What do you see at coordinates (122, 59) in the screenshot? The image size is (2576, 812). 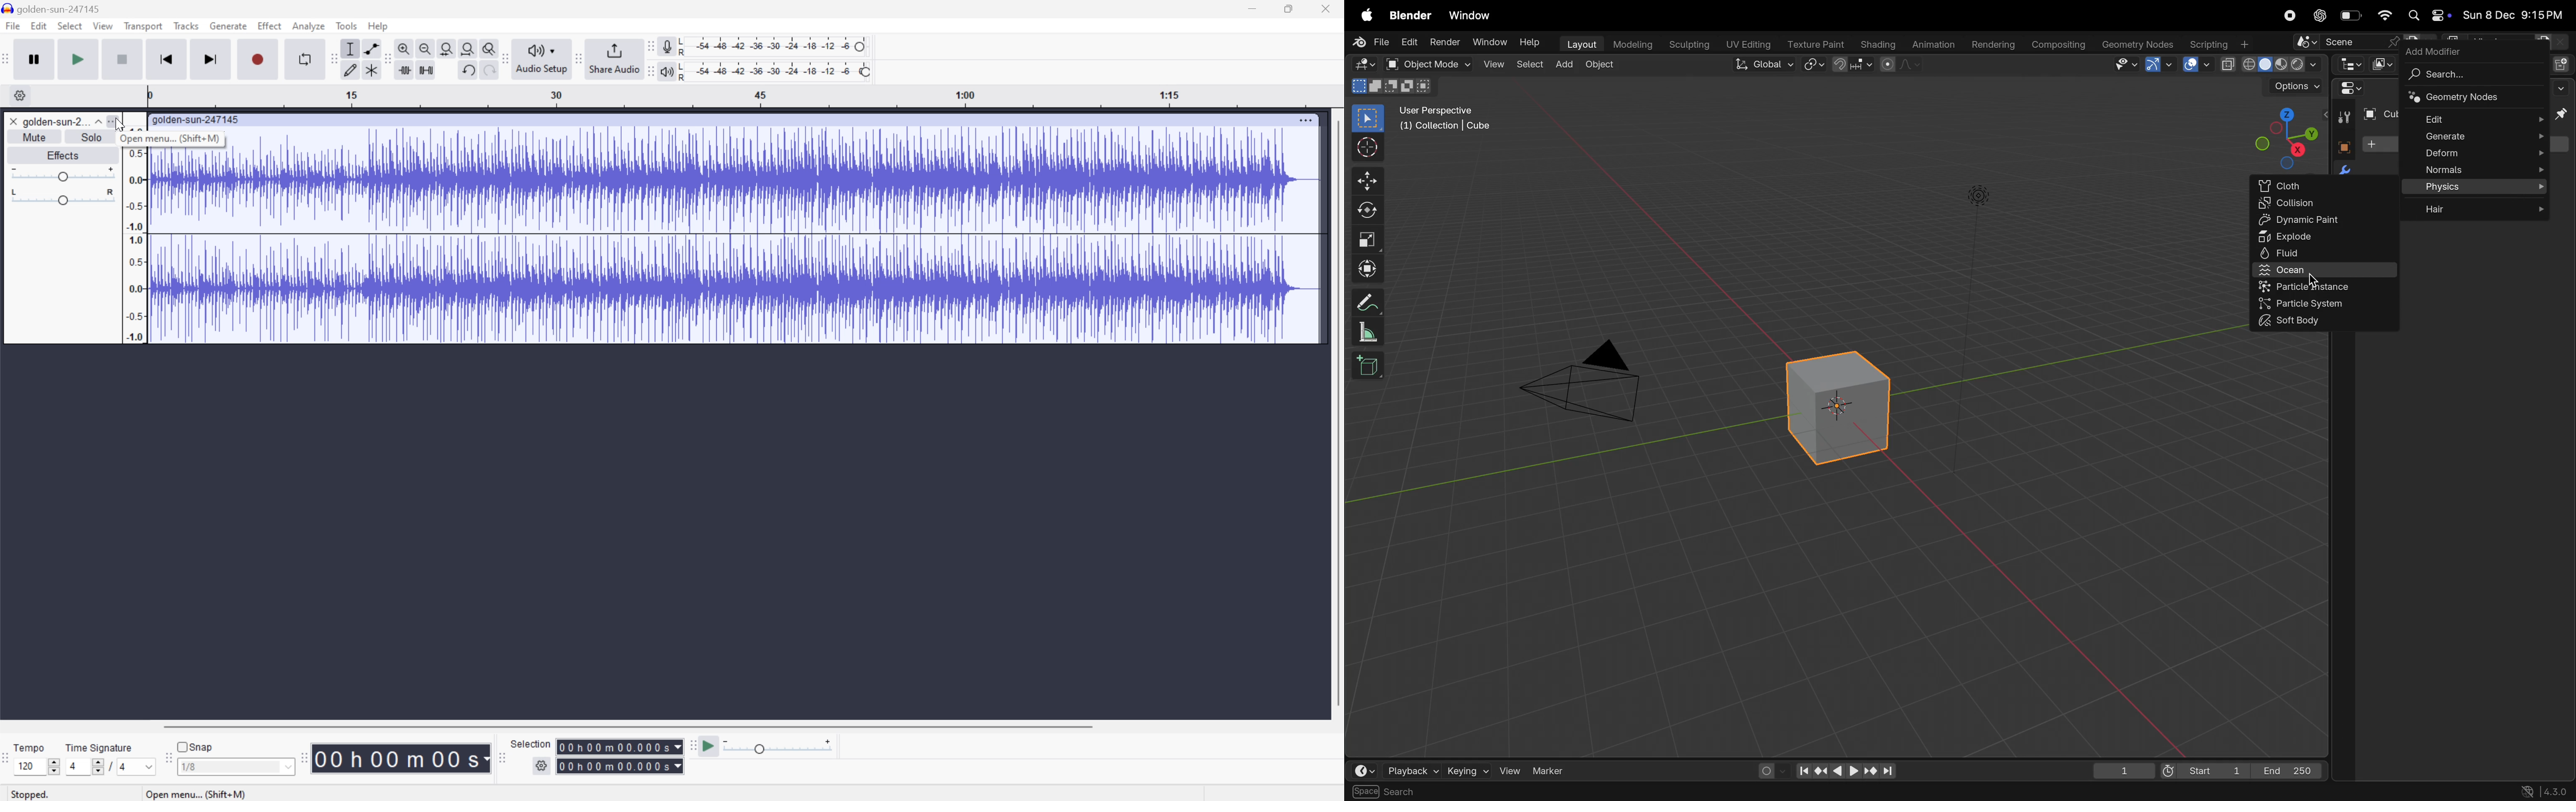 I see `Stop` at bounding box center [122, 59].